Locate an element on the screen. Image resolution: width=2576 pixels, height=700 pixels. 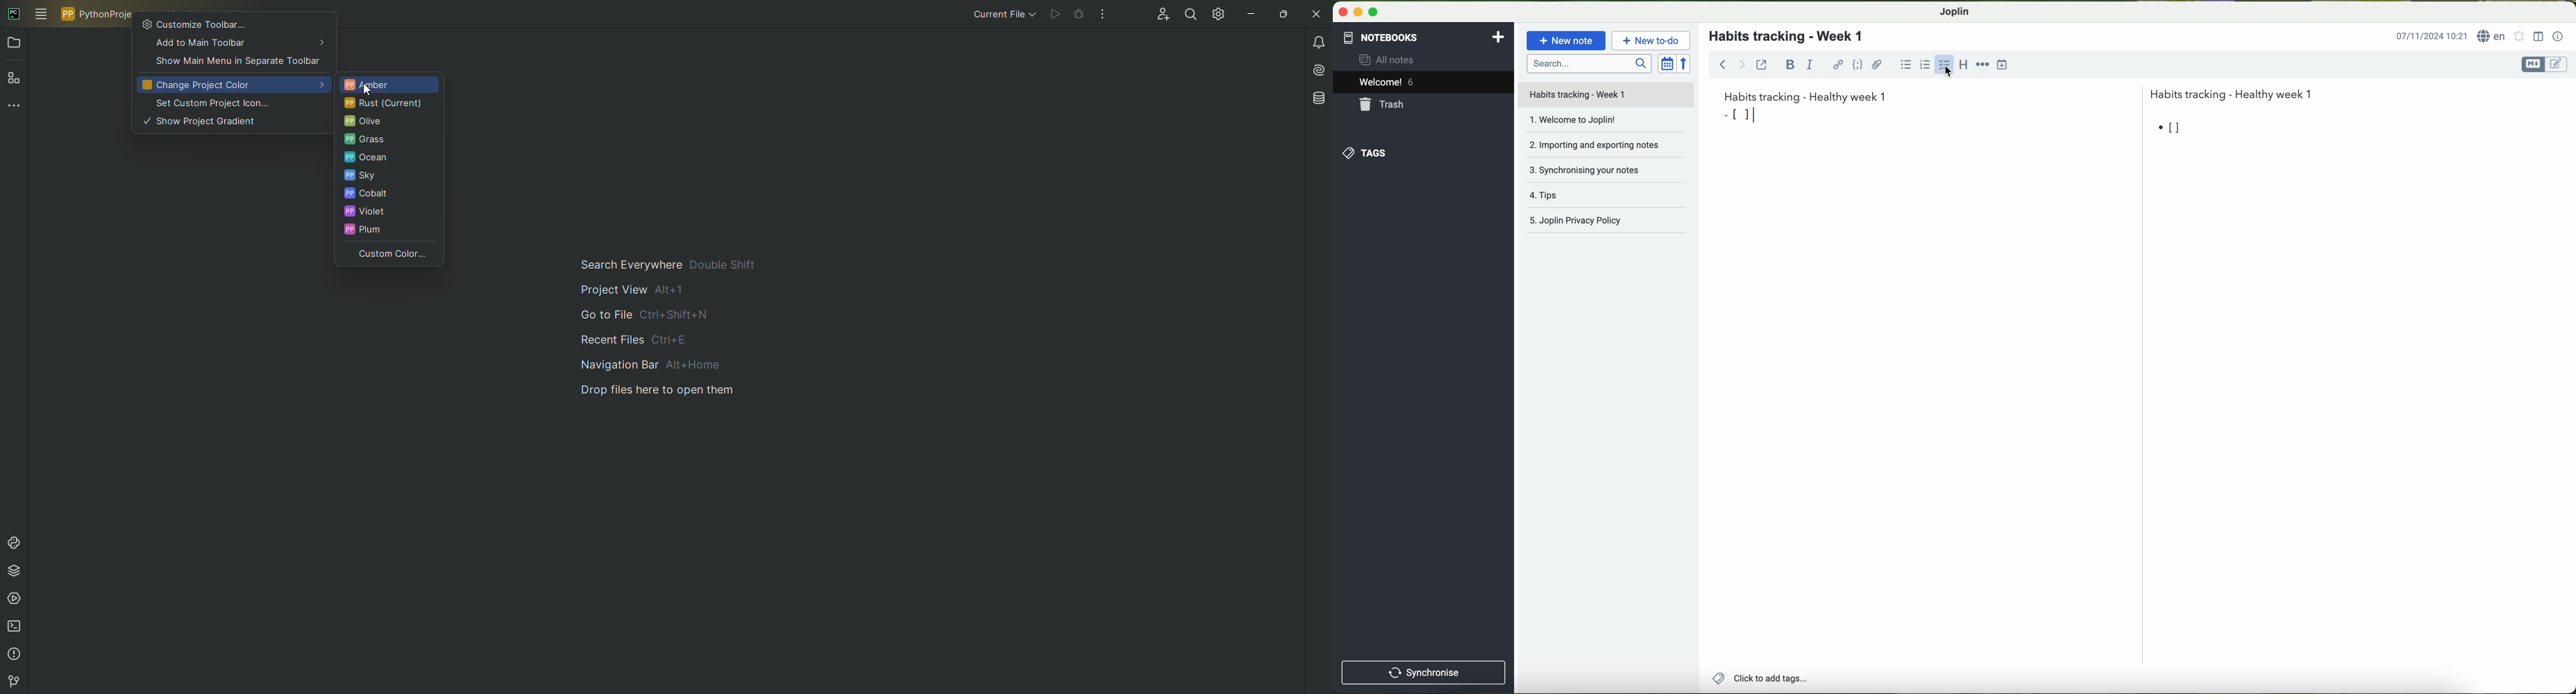
toggle editor layout is located at coordinates (2539, 37).